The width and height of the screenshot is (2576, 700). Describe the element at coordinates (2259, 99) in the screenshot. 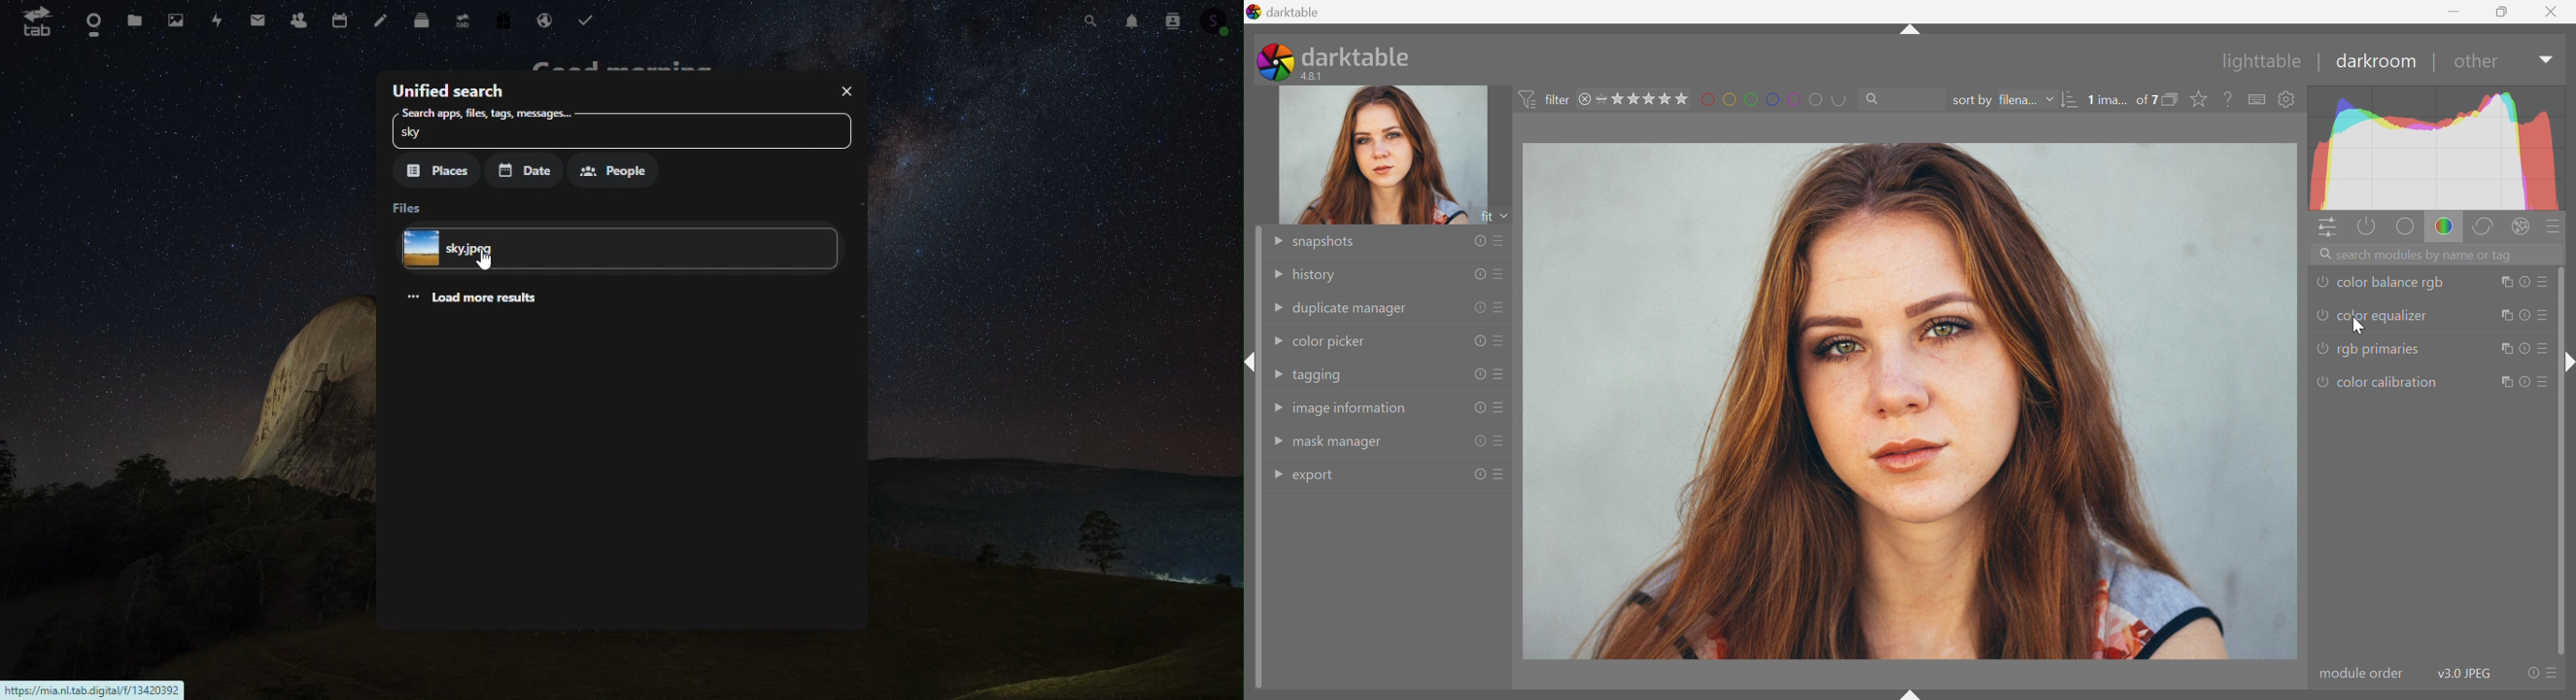

I see `define shortcuts` at that location.